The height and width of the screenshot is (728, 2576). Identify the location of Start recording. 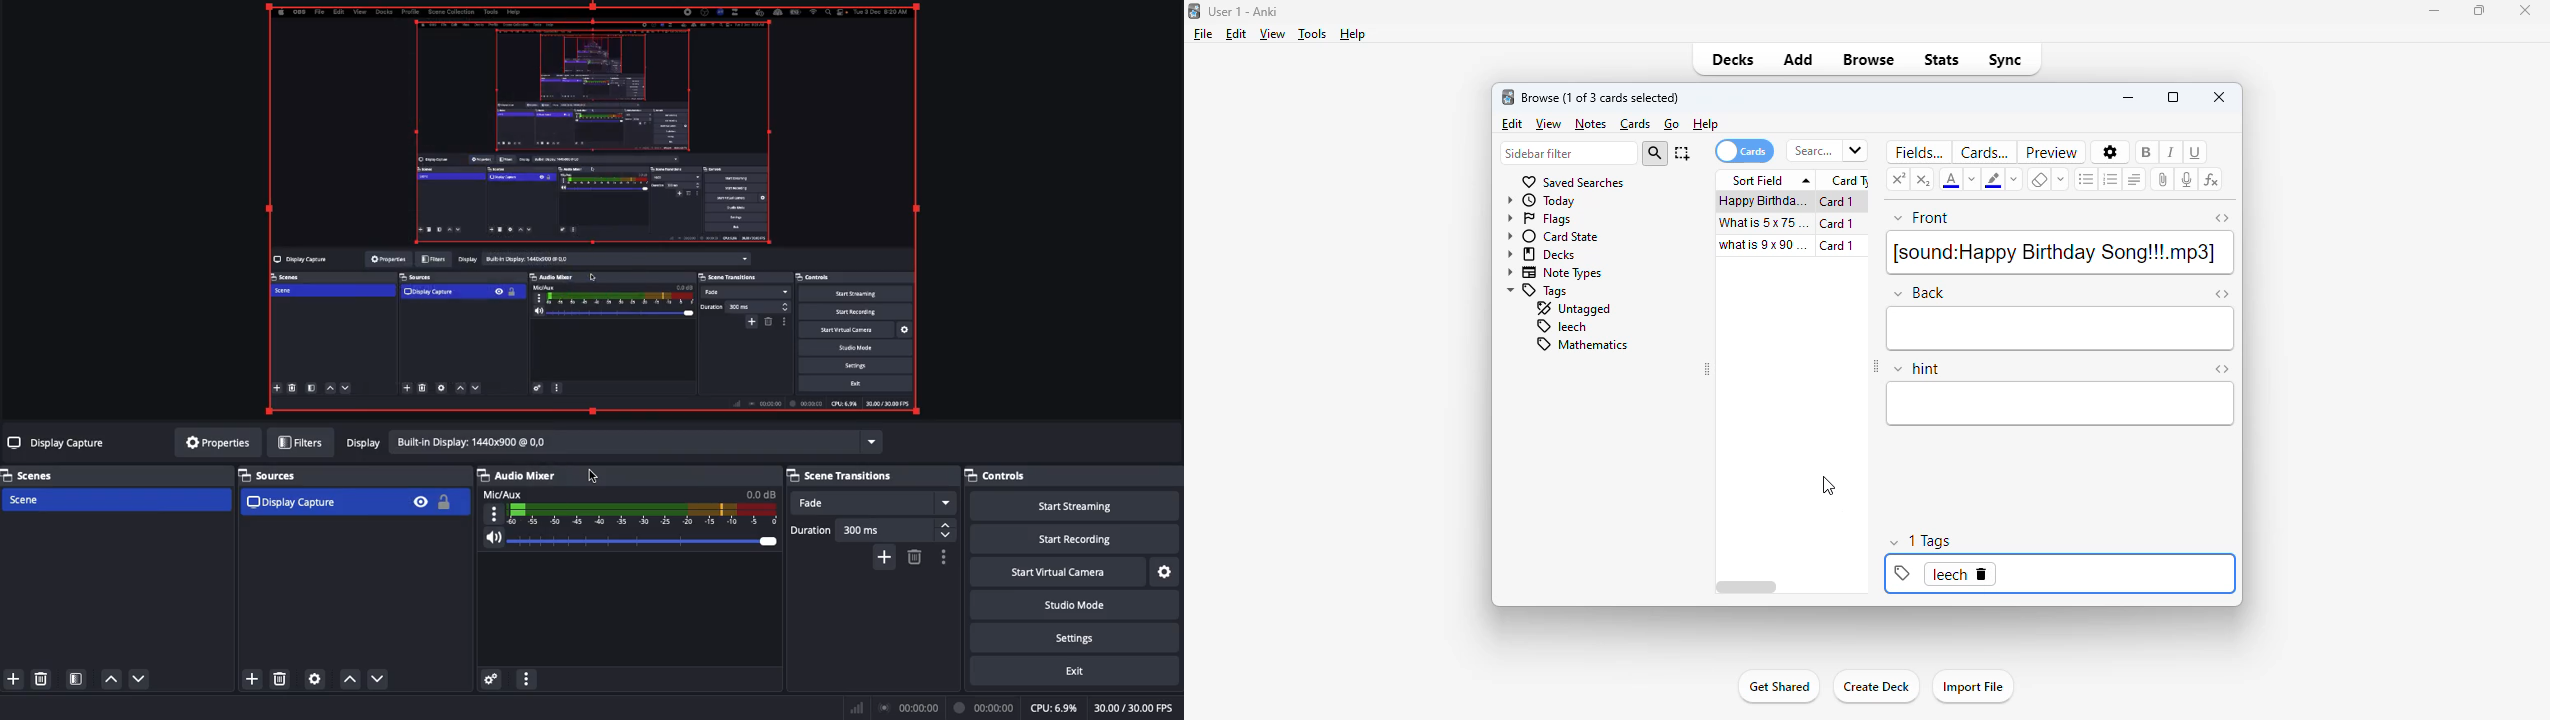
(1073, 541).